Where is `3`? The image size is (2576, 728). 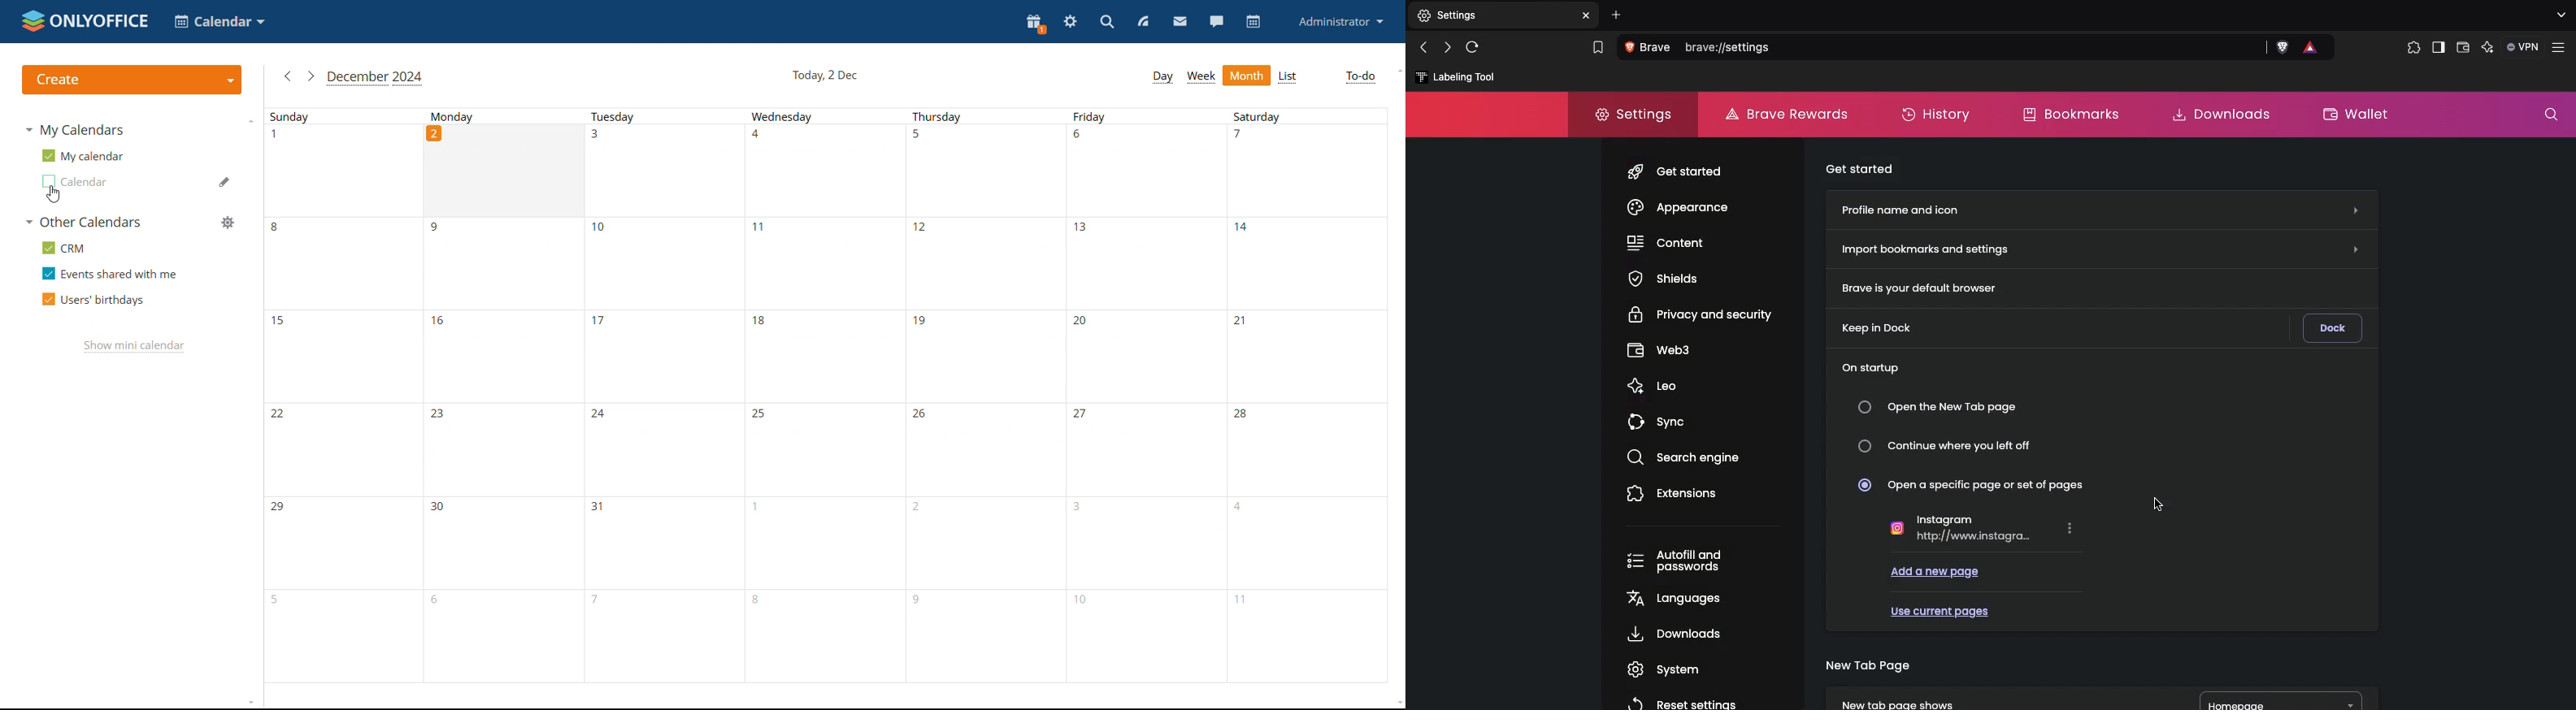 3 is located at coordinates (1145, 542).